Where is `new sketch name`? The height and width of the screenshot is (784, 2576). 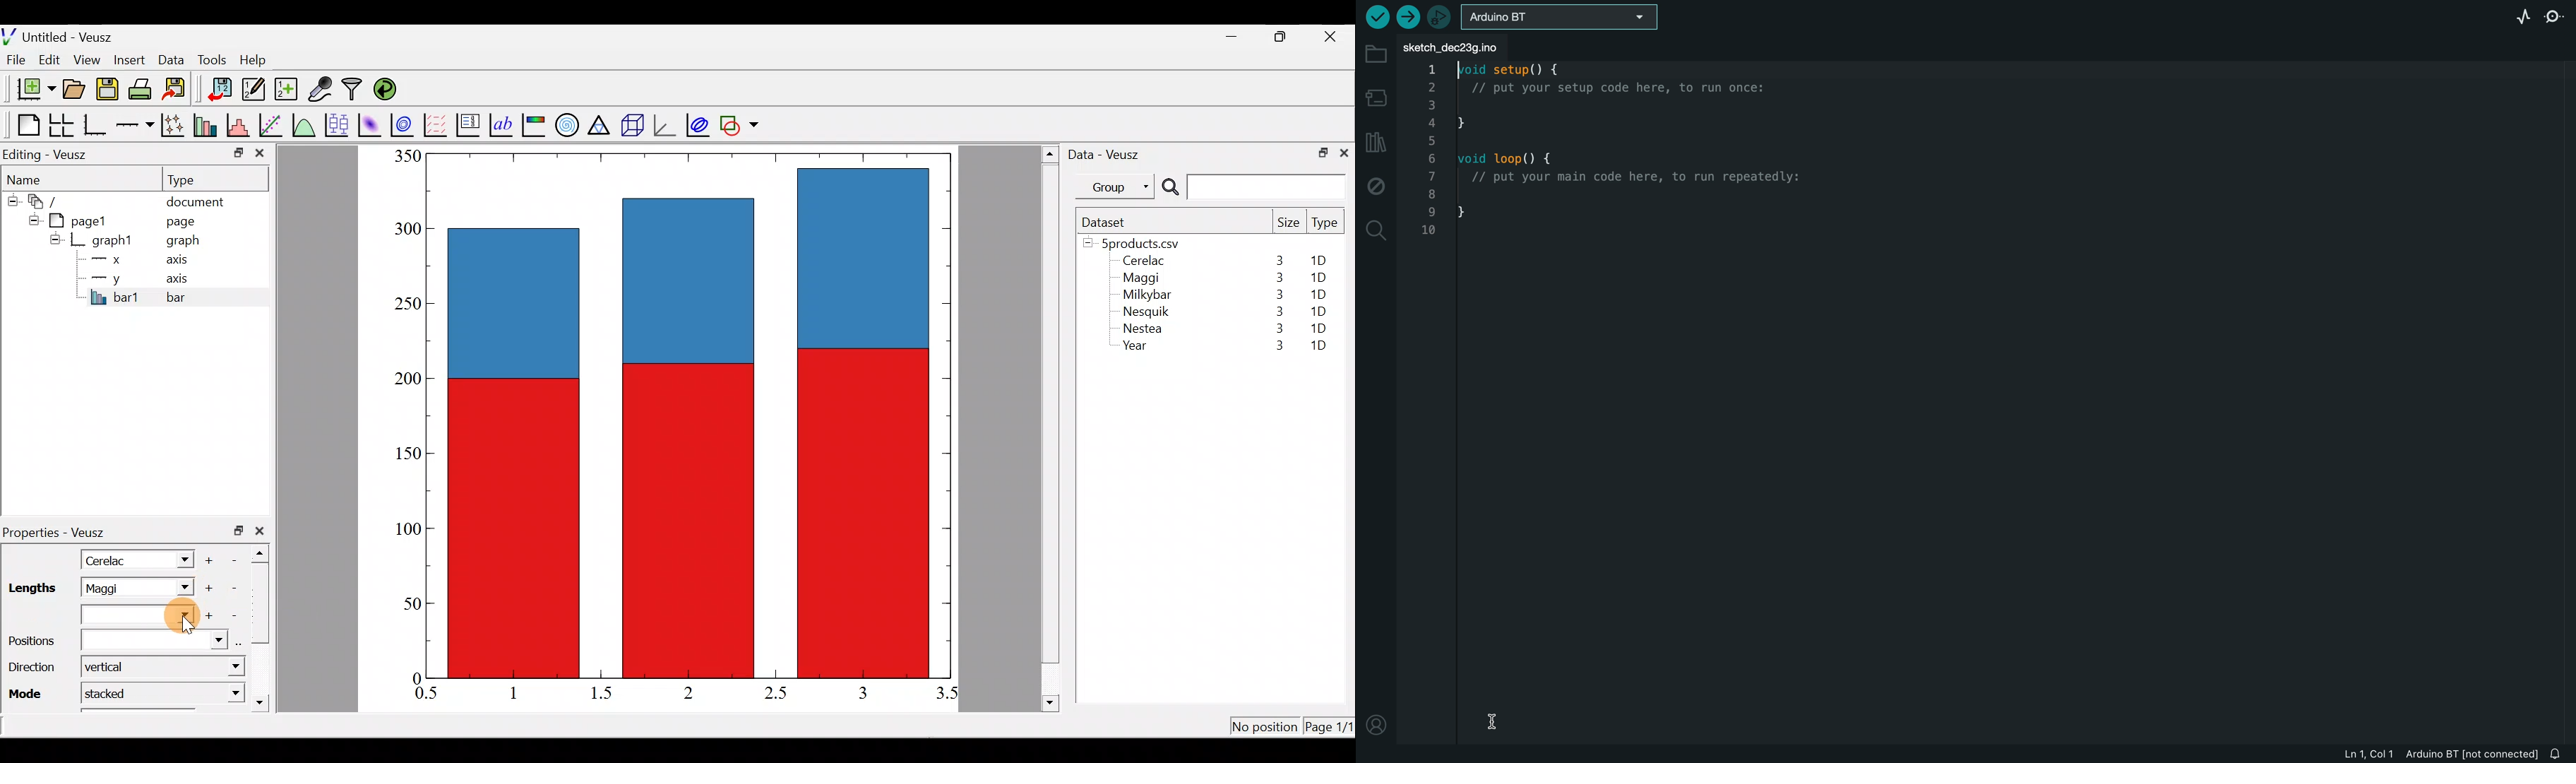 new sketch name is located at coordinates (1457, 48).